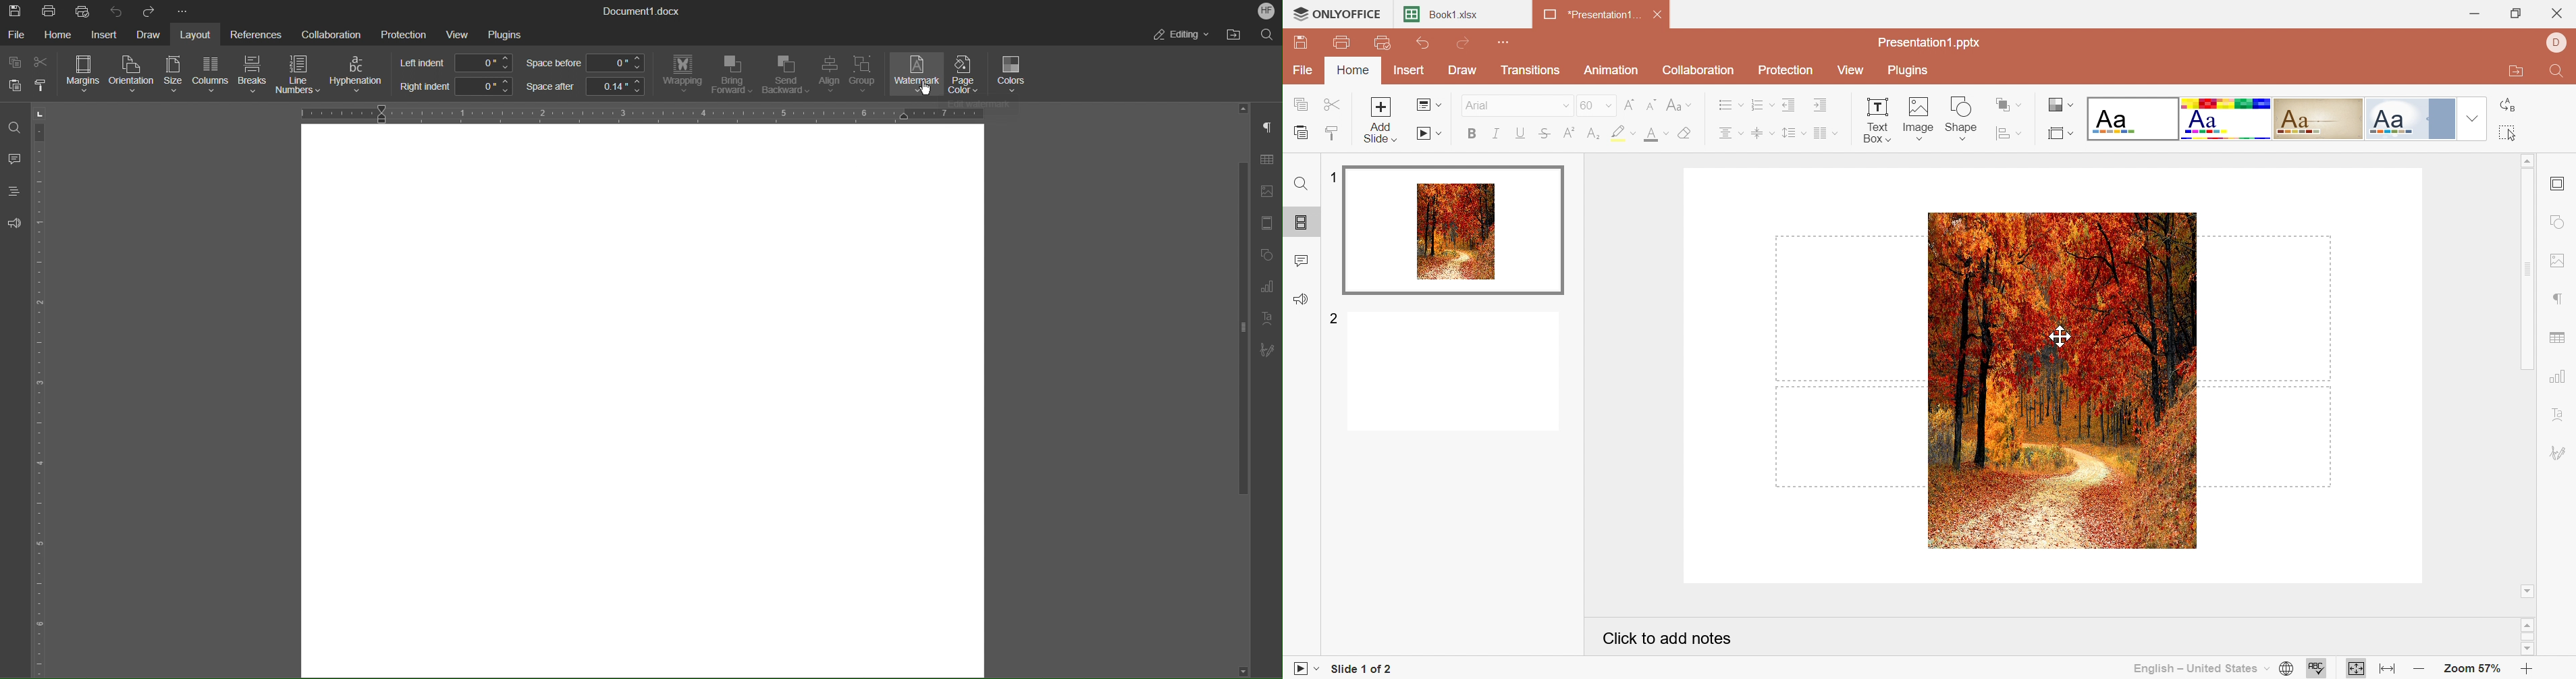 The height and width of the screenshot is (700, 2576). Describe the element at coordinates (457, 63) in the screenshot. I see `Left indent` at that location.